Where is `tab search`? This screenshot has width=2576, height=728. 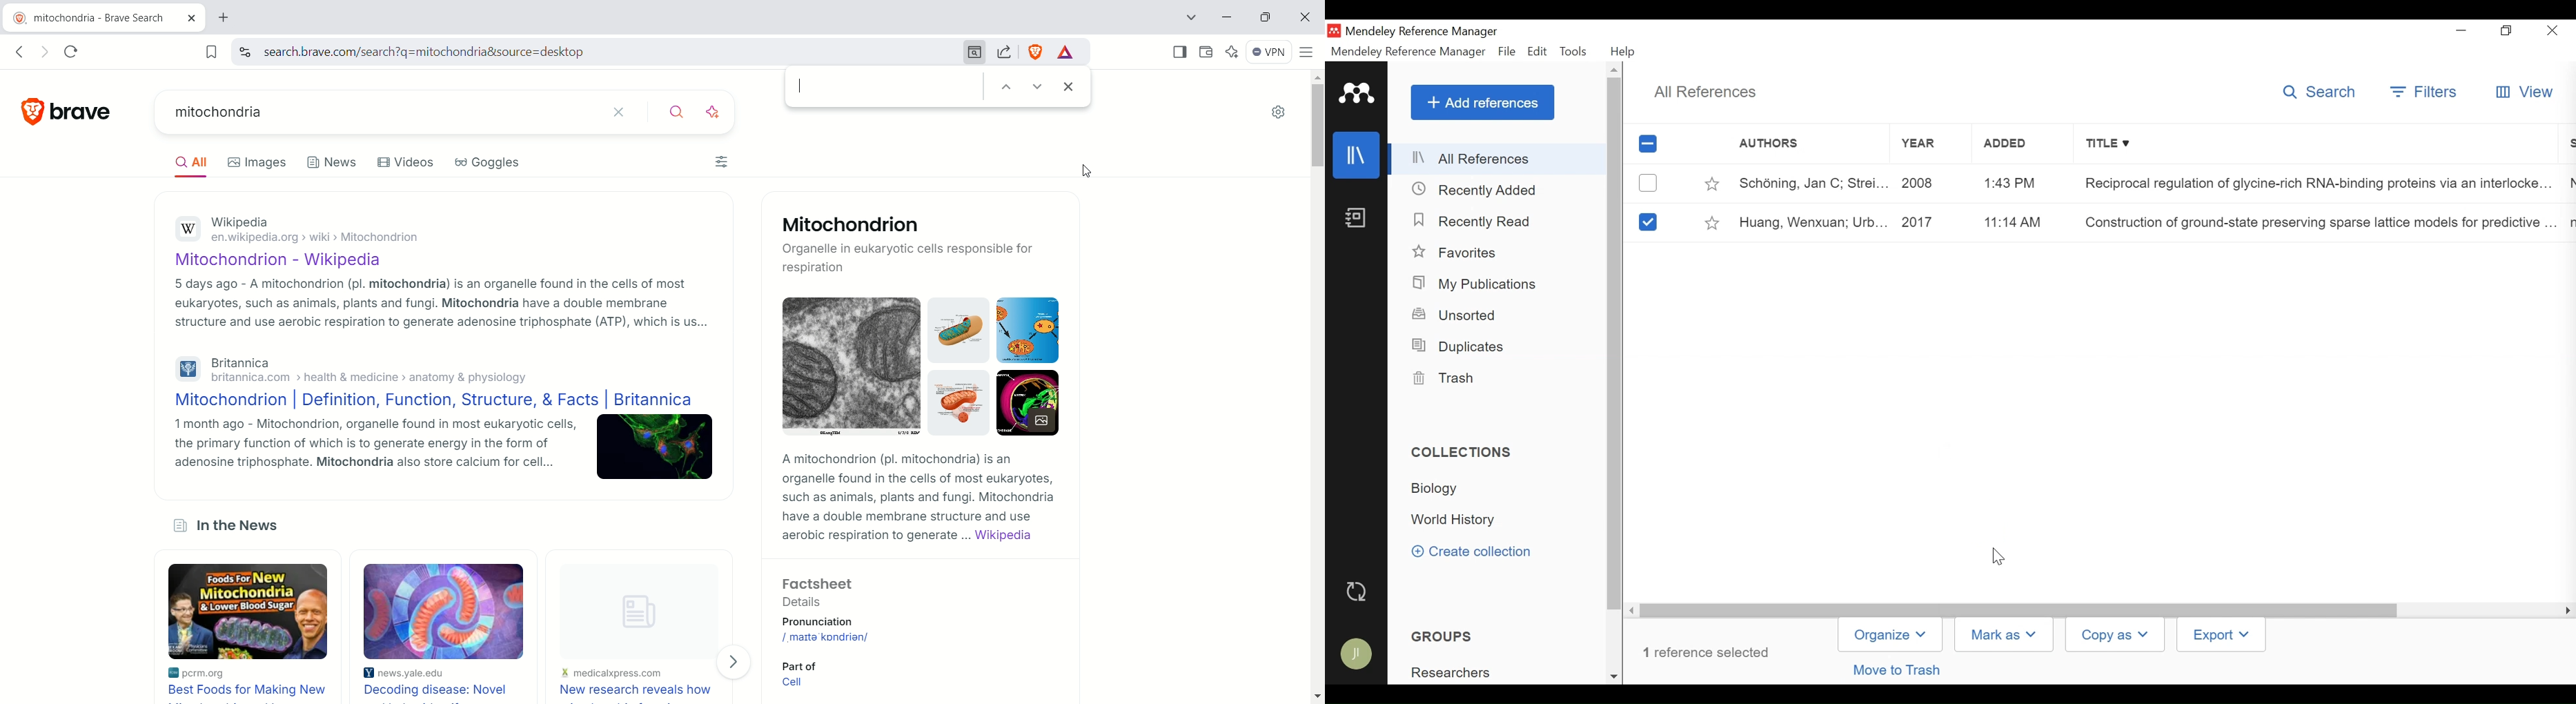 tab search is located at coordinates (1191, 19).